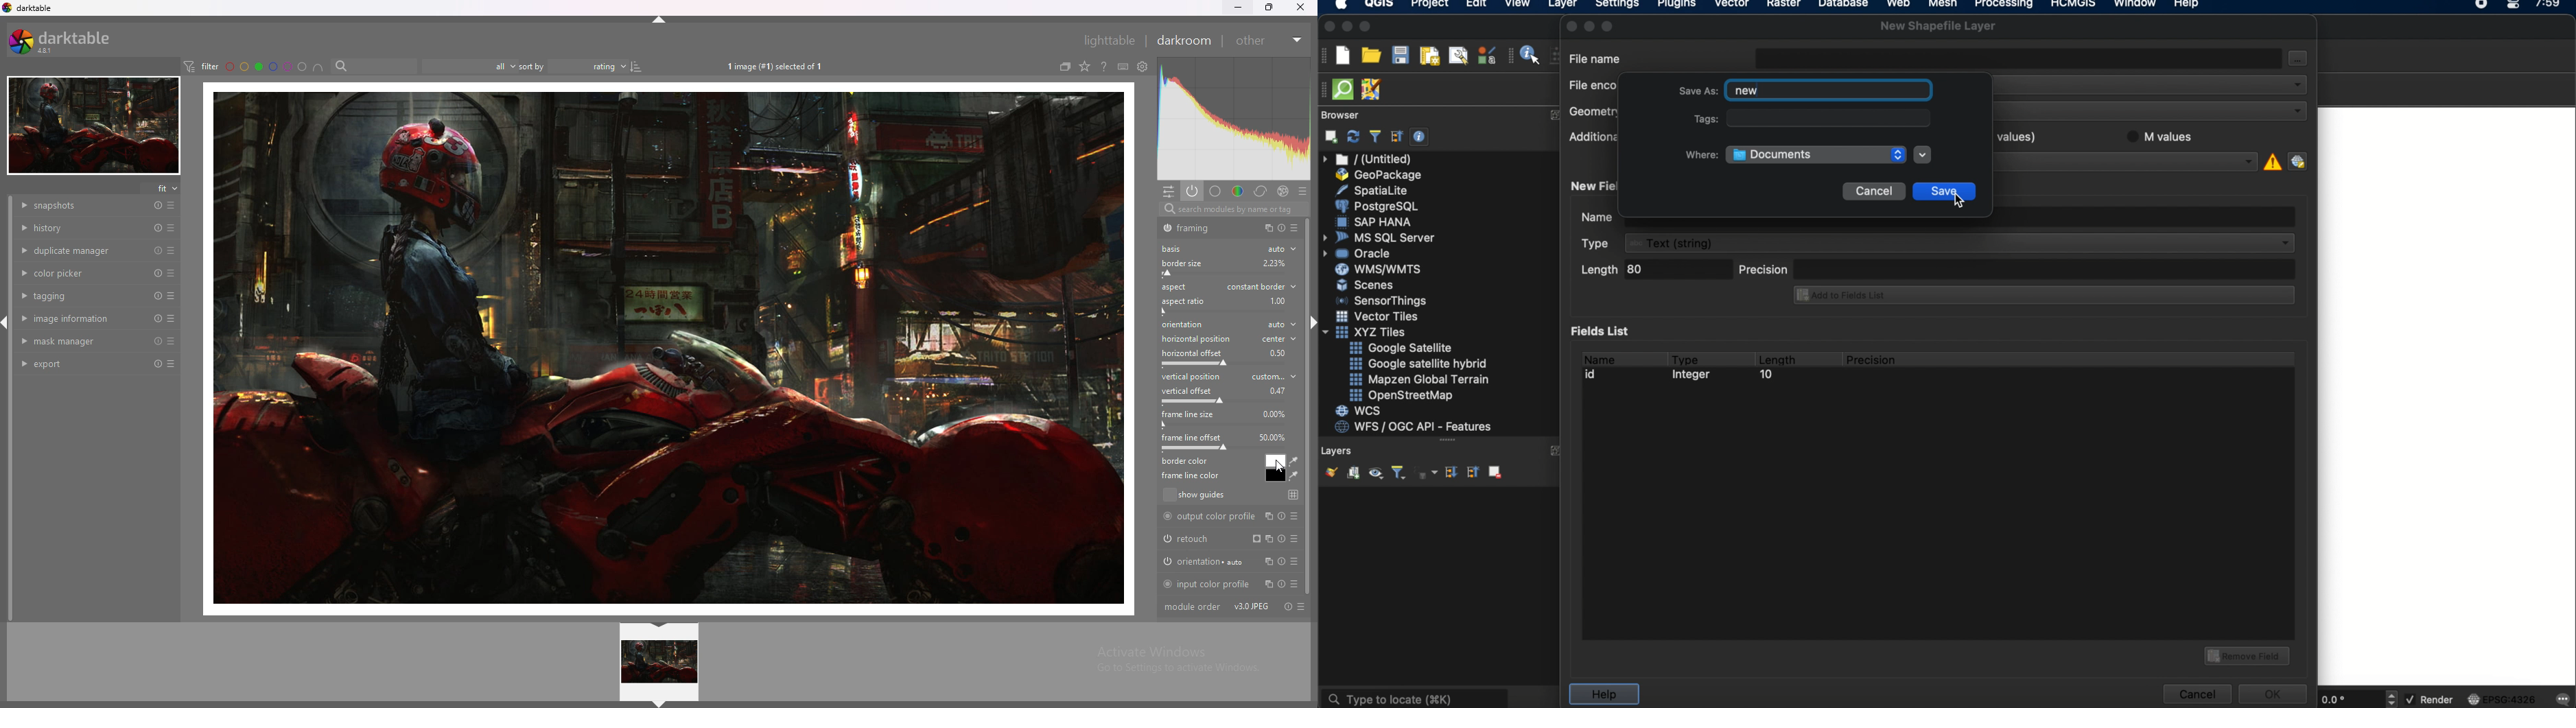  What do you see at coordinates (172, 228) in the screenshot?
I see `presets` at bounding box center [172, 228].